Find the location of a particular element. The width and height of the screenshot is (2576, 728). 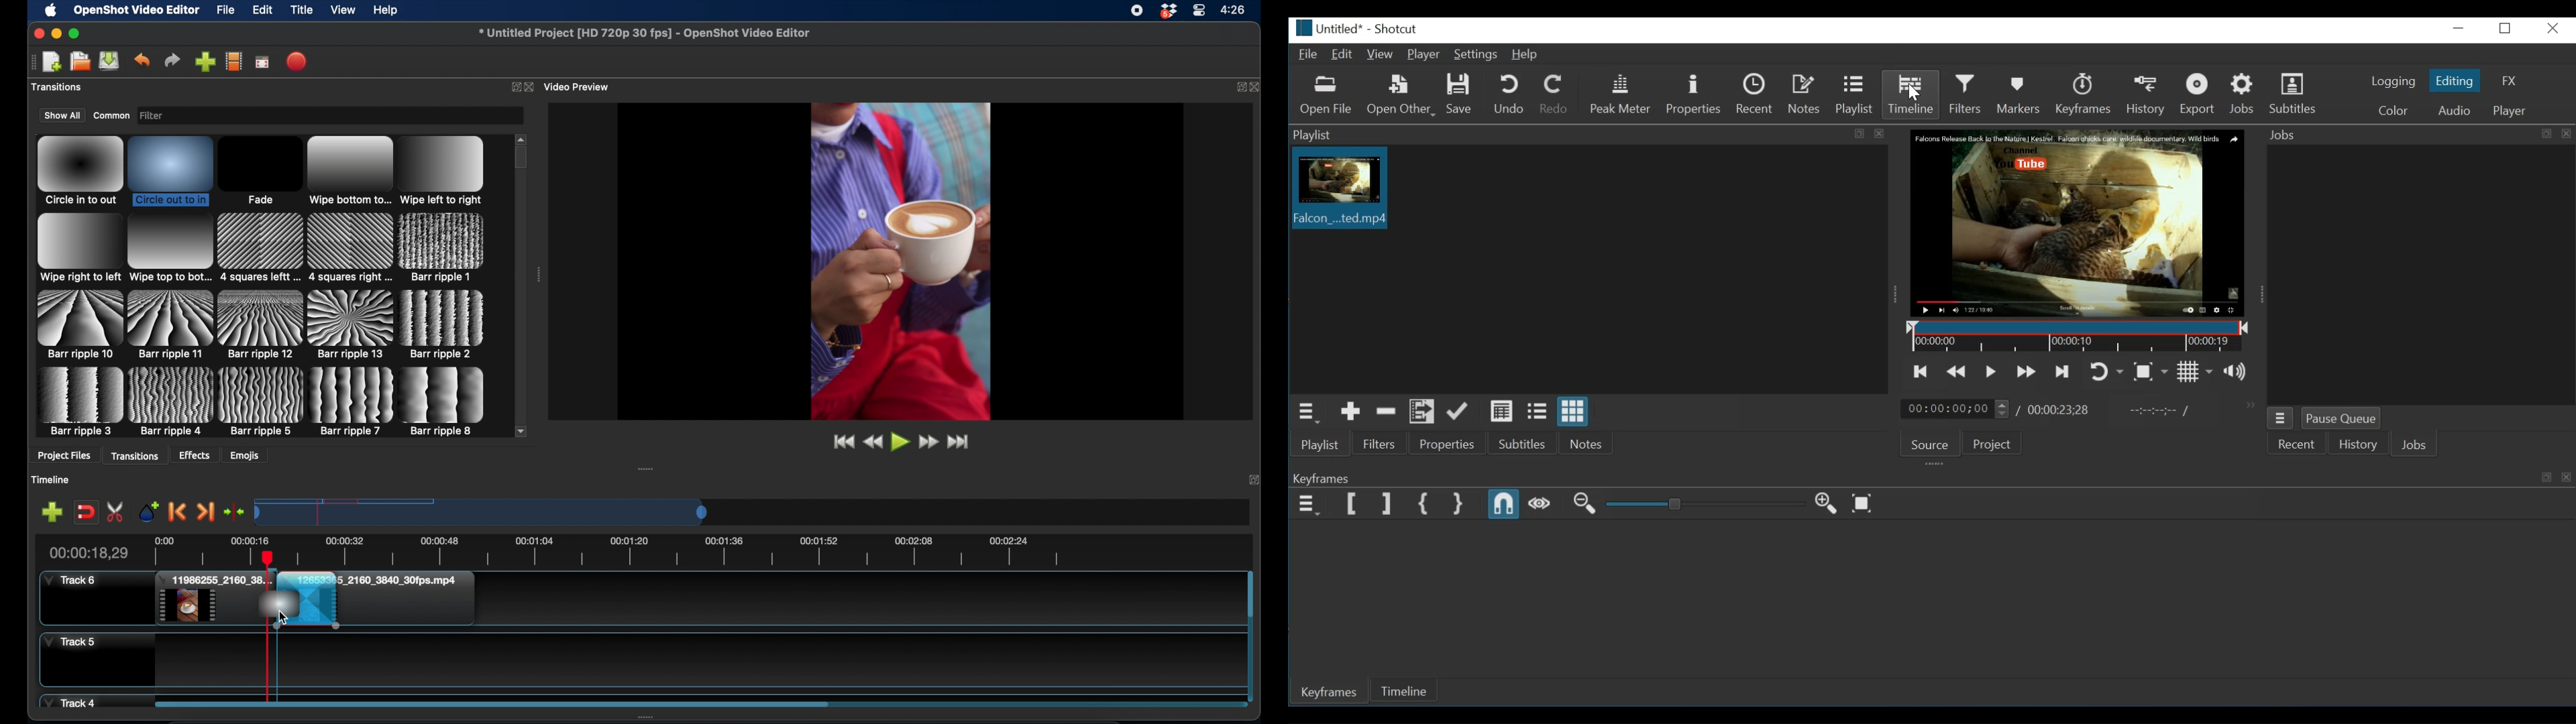

Restore is located at coordinates (2506, 28).